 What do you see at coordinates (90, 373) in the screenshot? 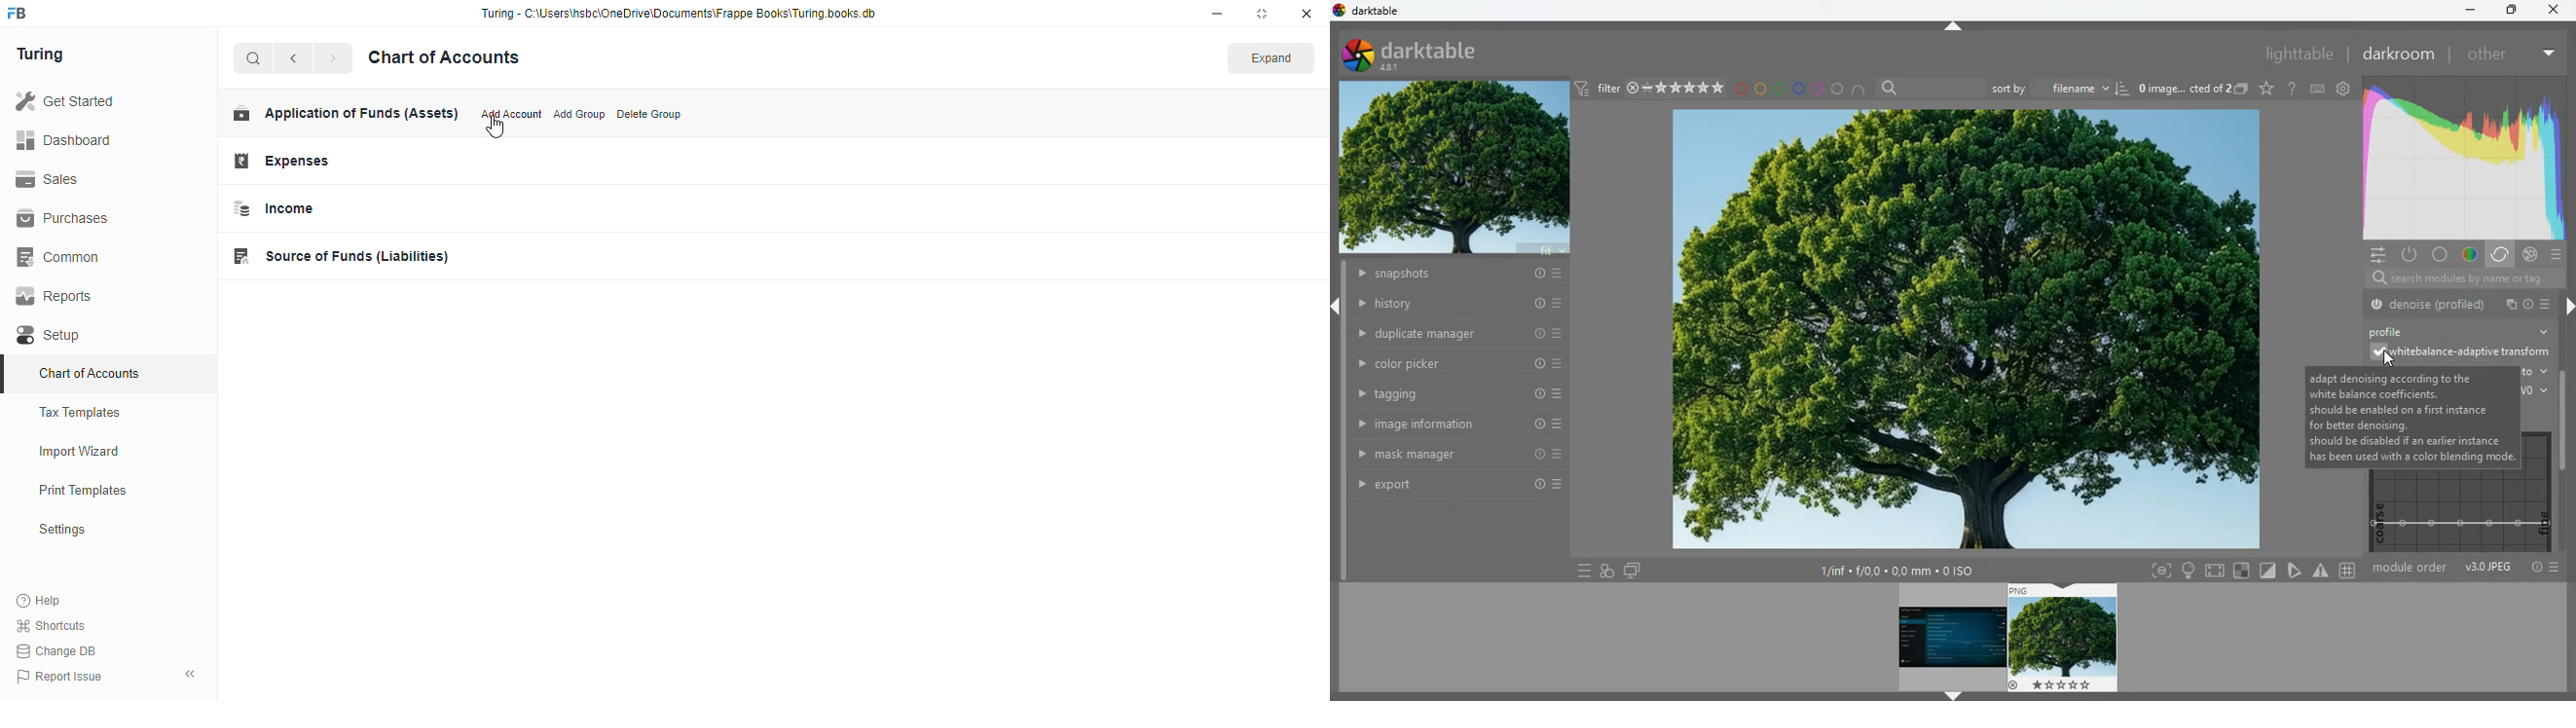
I see `chart of accounts` at bounding box center [90, 373].